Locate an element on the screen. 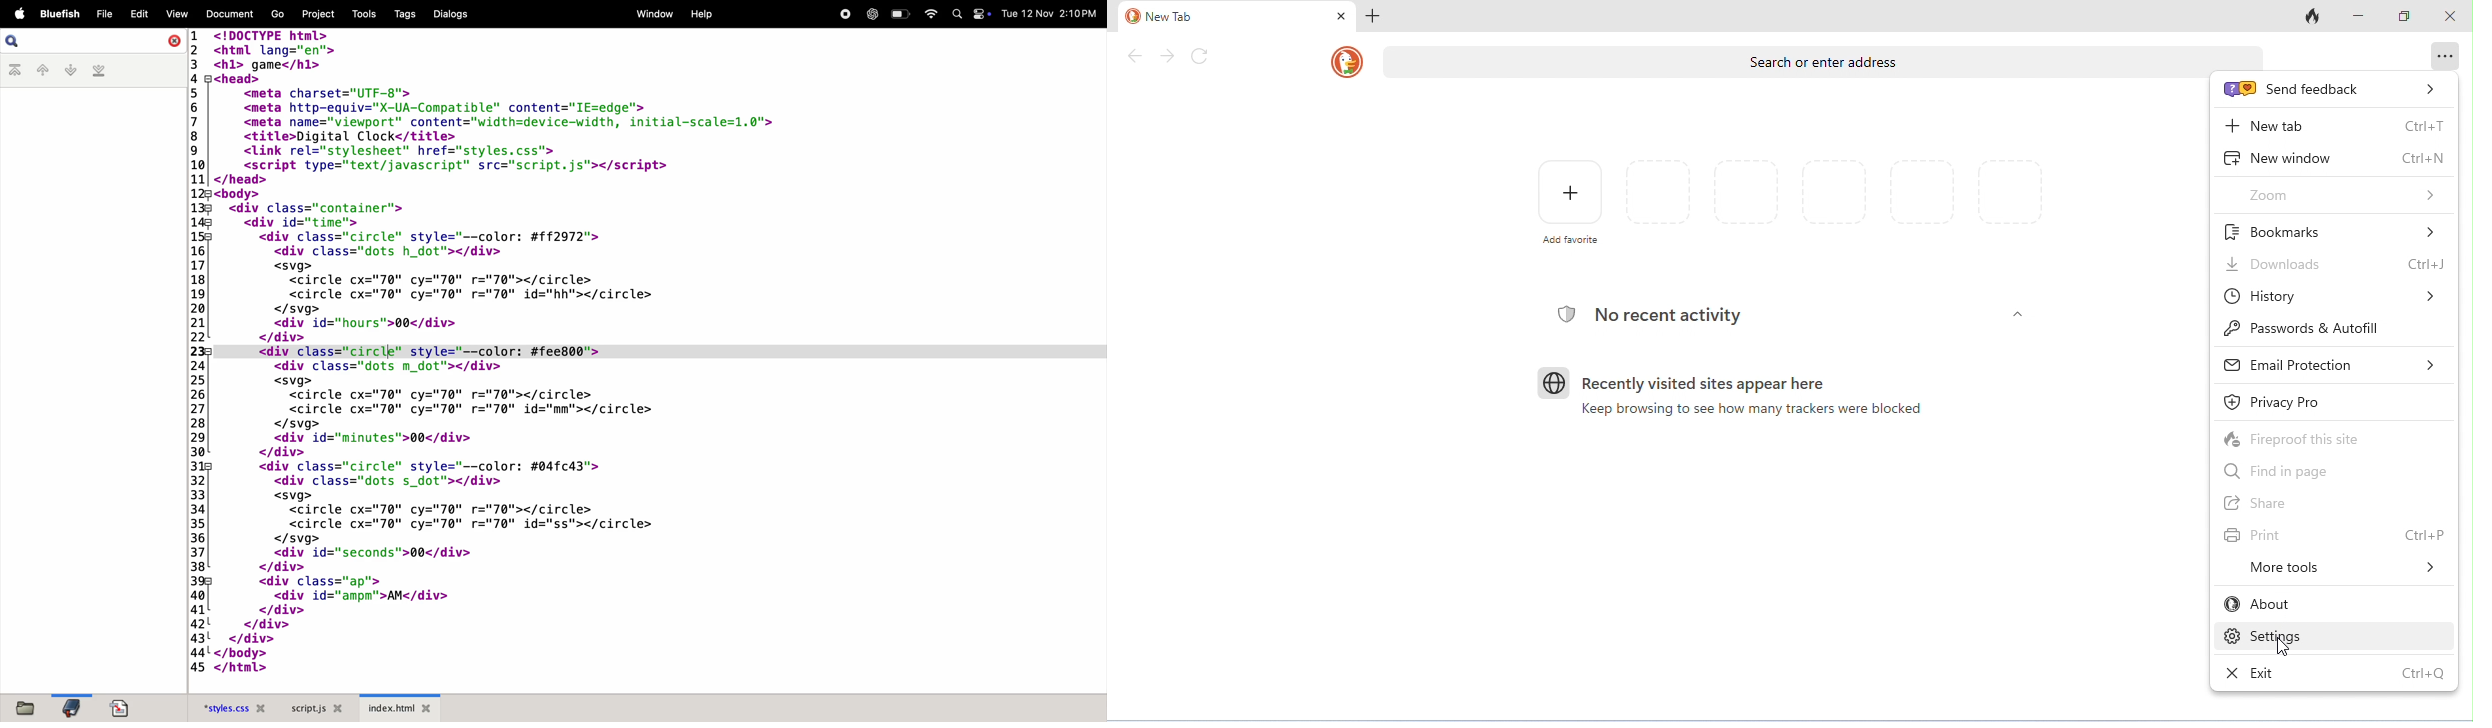 The height and width of the screenshot is (728, 2492). code block is located at coordinates (644, 523).